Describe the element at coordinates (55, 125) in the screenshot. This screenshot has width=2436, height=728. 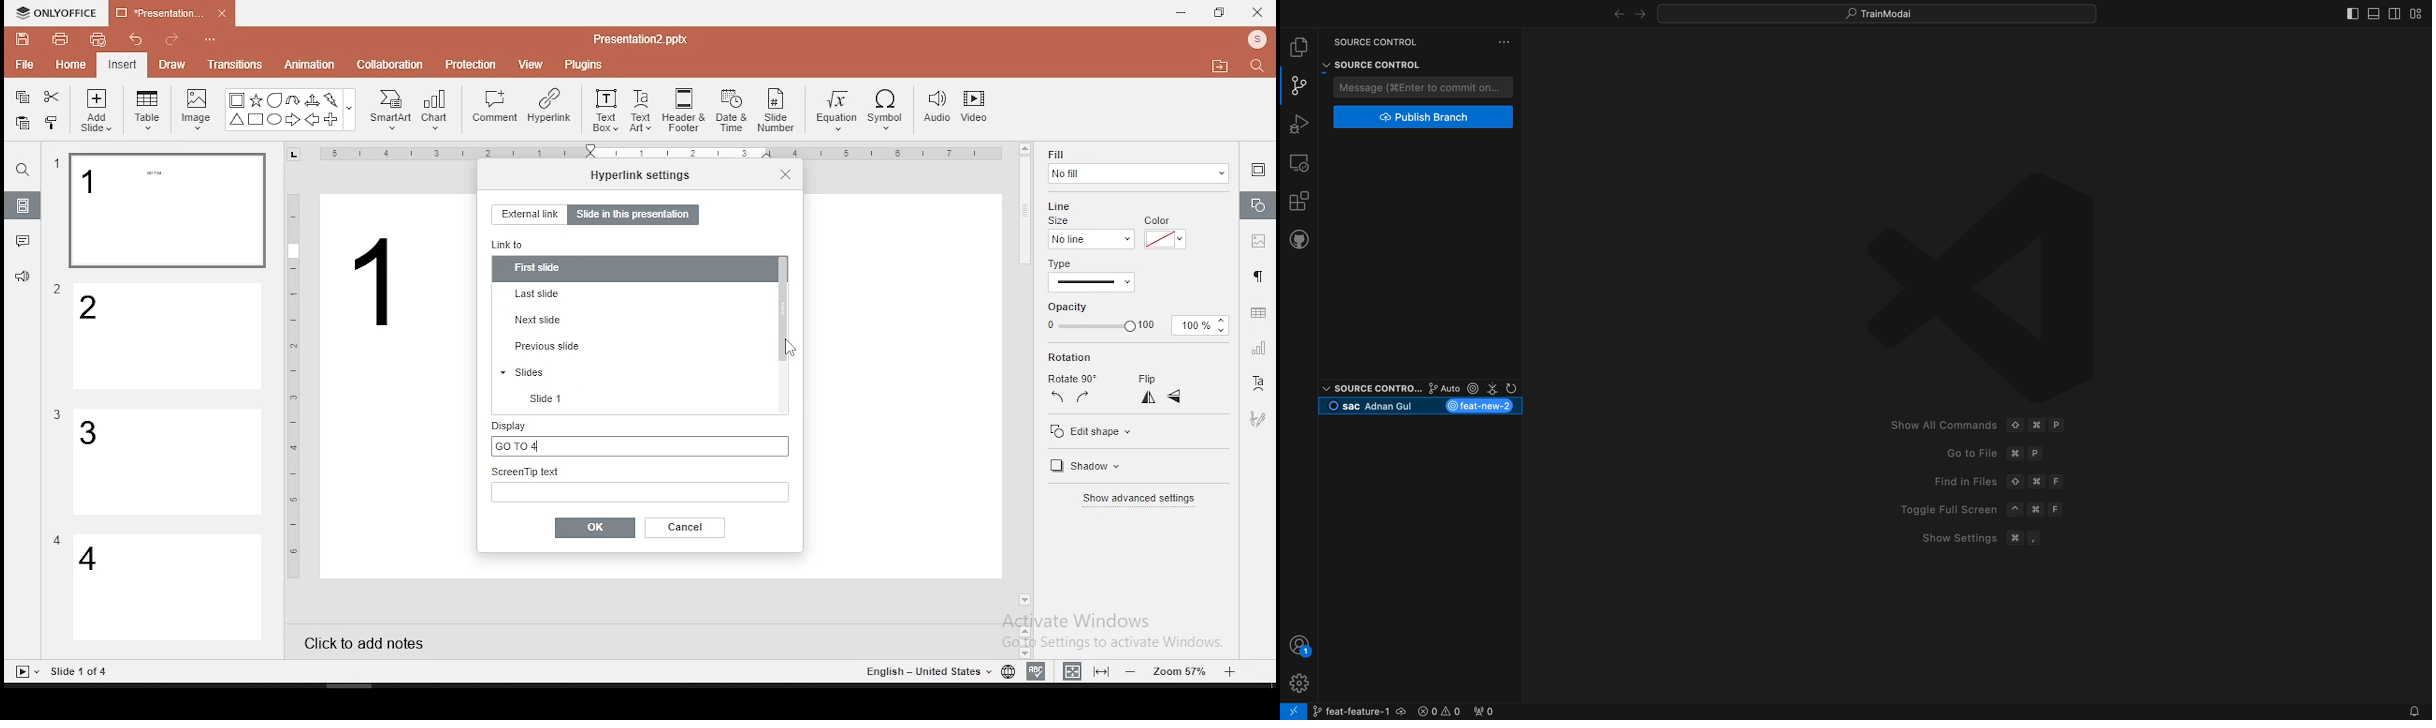
I see `clone formatting` at that location.